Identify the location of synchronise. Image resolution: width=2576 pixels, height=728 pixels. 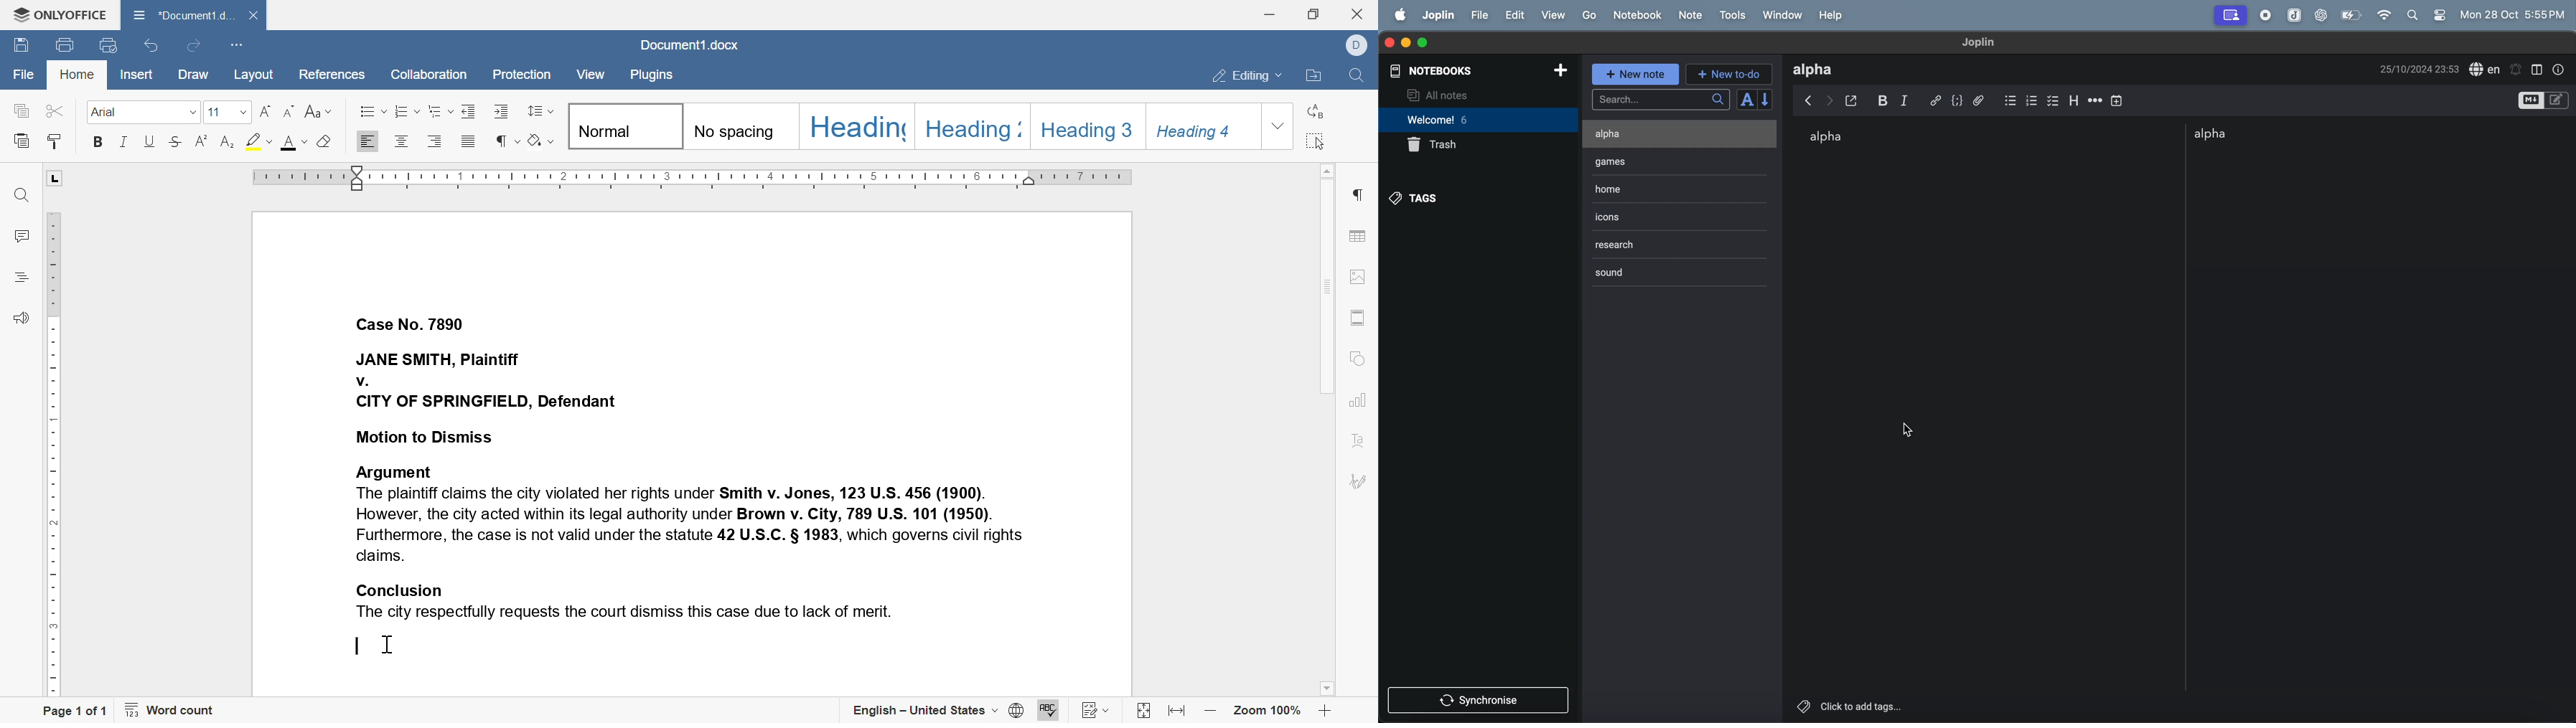
(1482, 702).